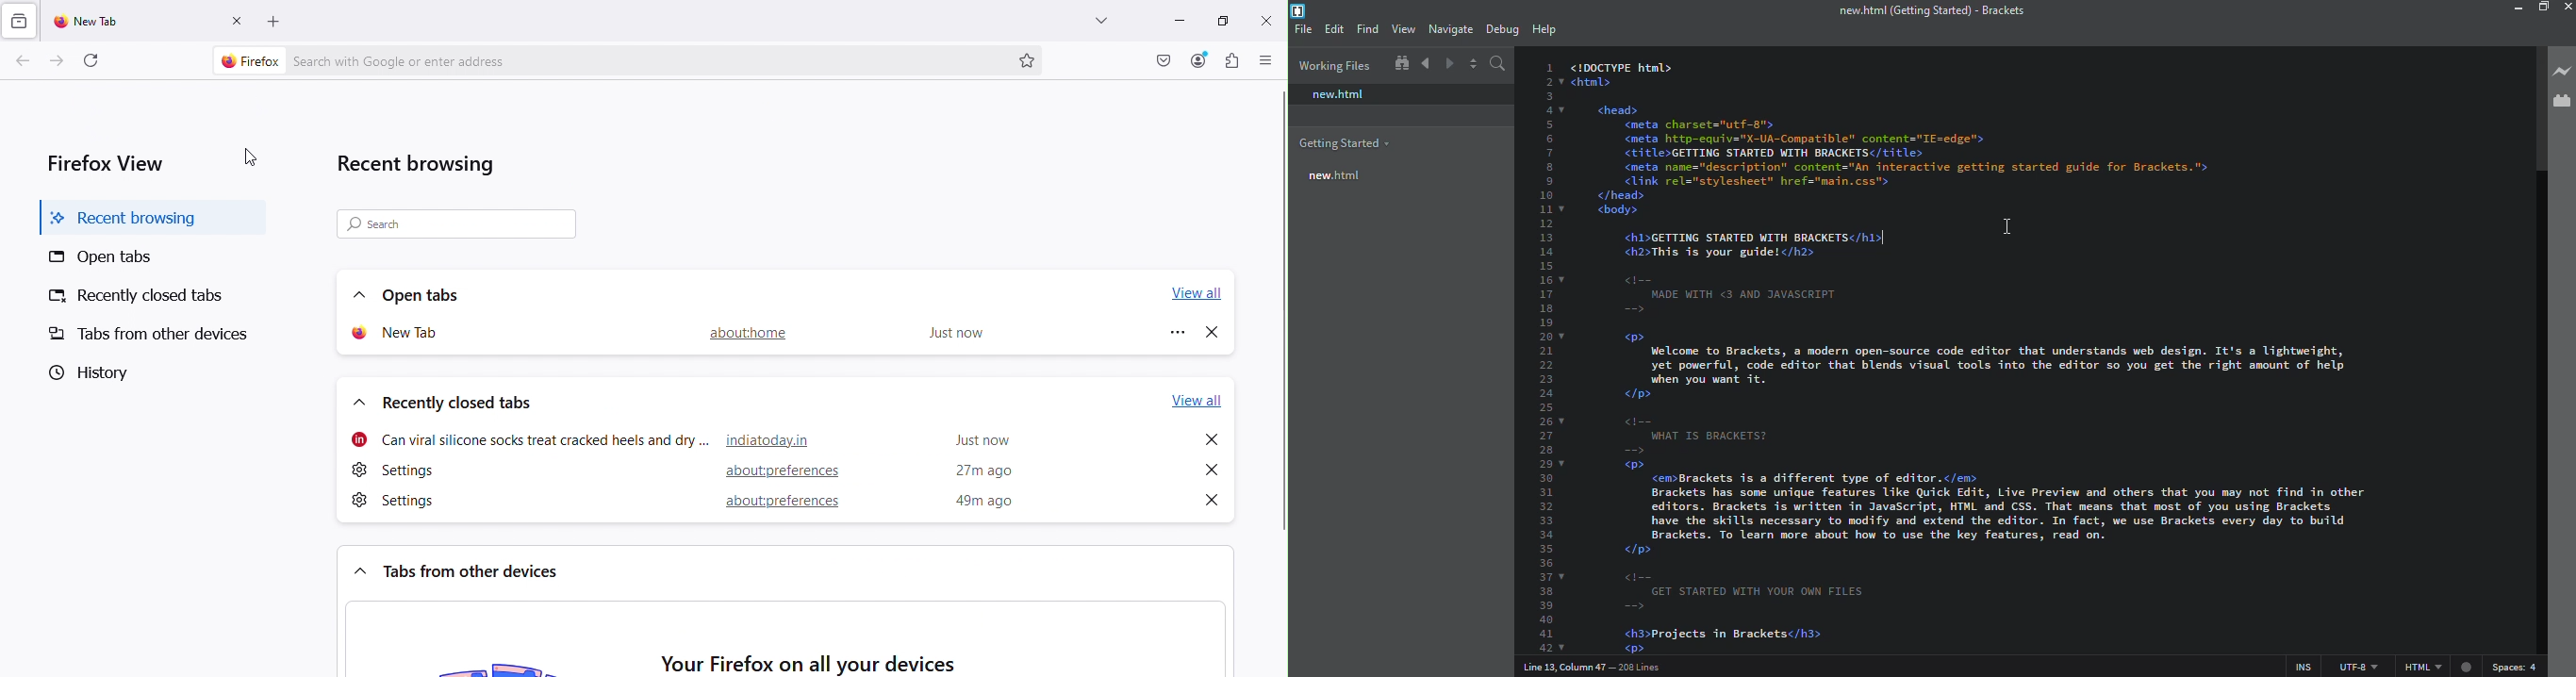 This screenshot has height=700, width=2576. What do you see at coordinates (2516, 667) in the screenshot?
I see `spaces` at bounding box center [2516, 667].